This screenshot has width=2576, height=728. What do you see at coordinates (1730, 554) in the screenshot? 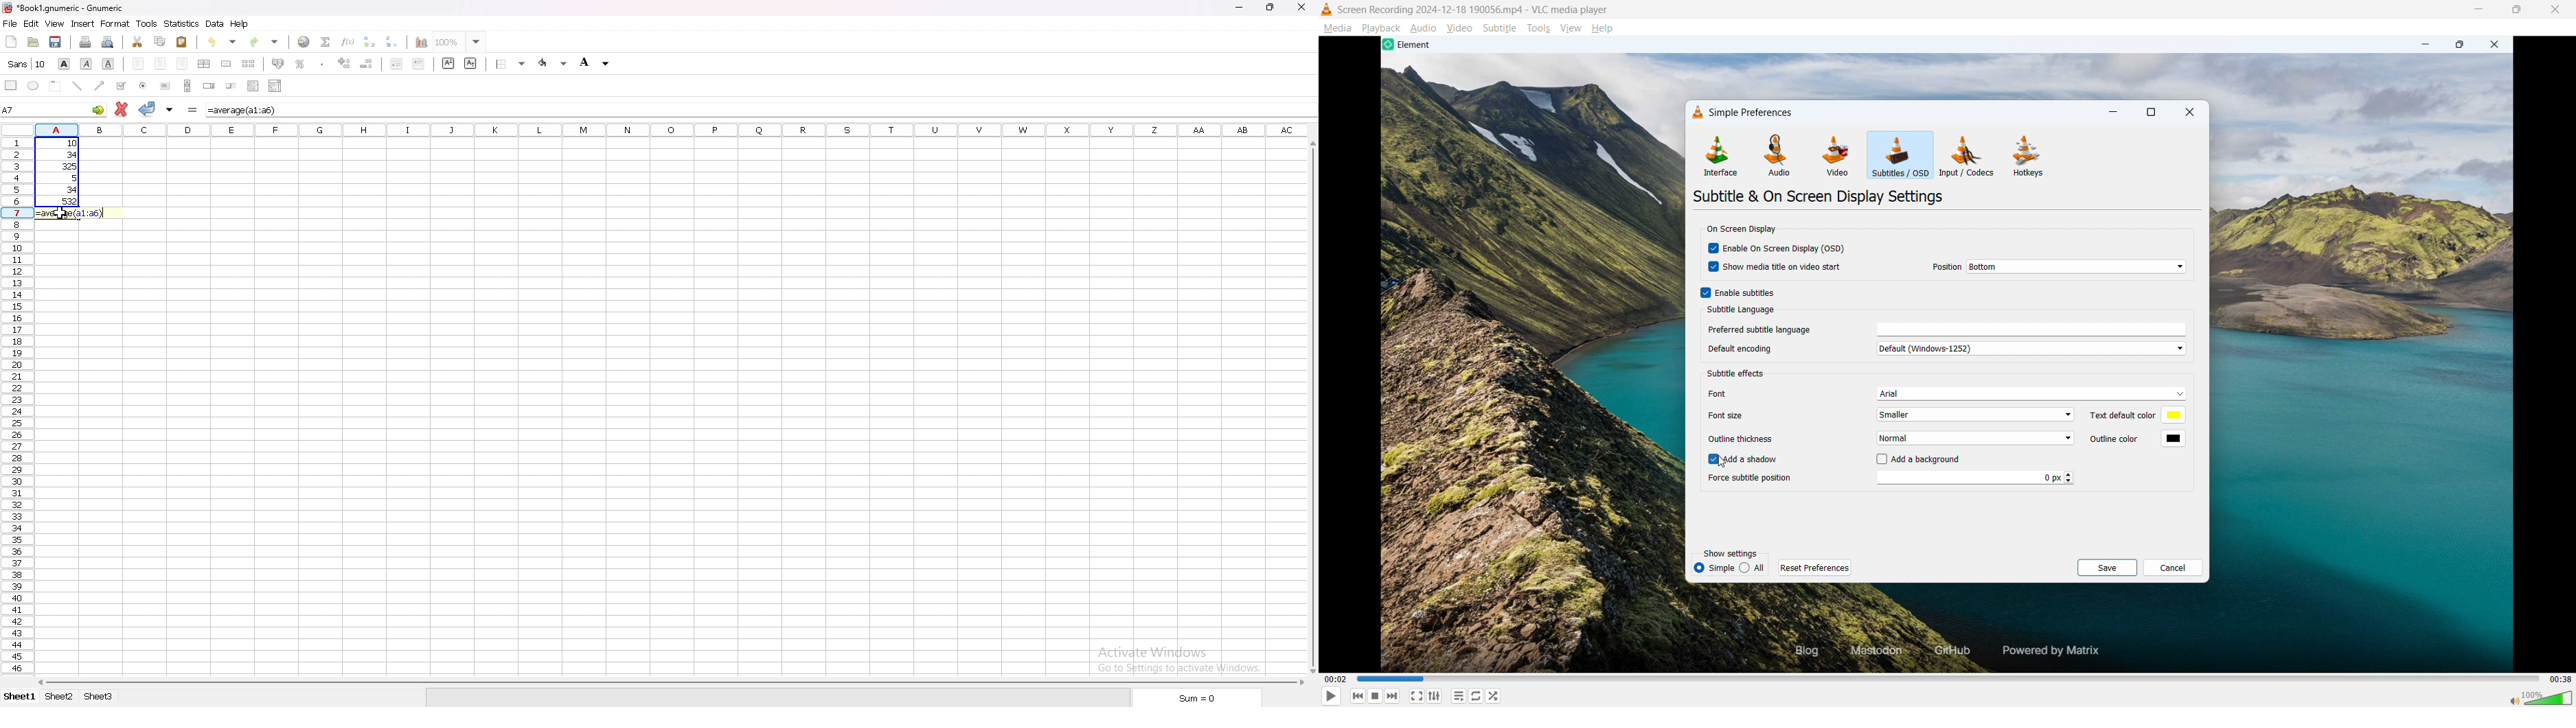
I see `Show settings ` at bounding box center [1730, 554].